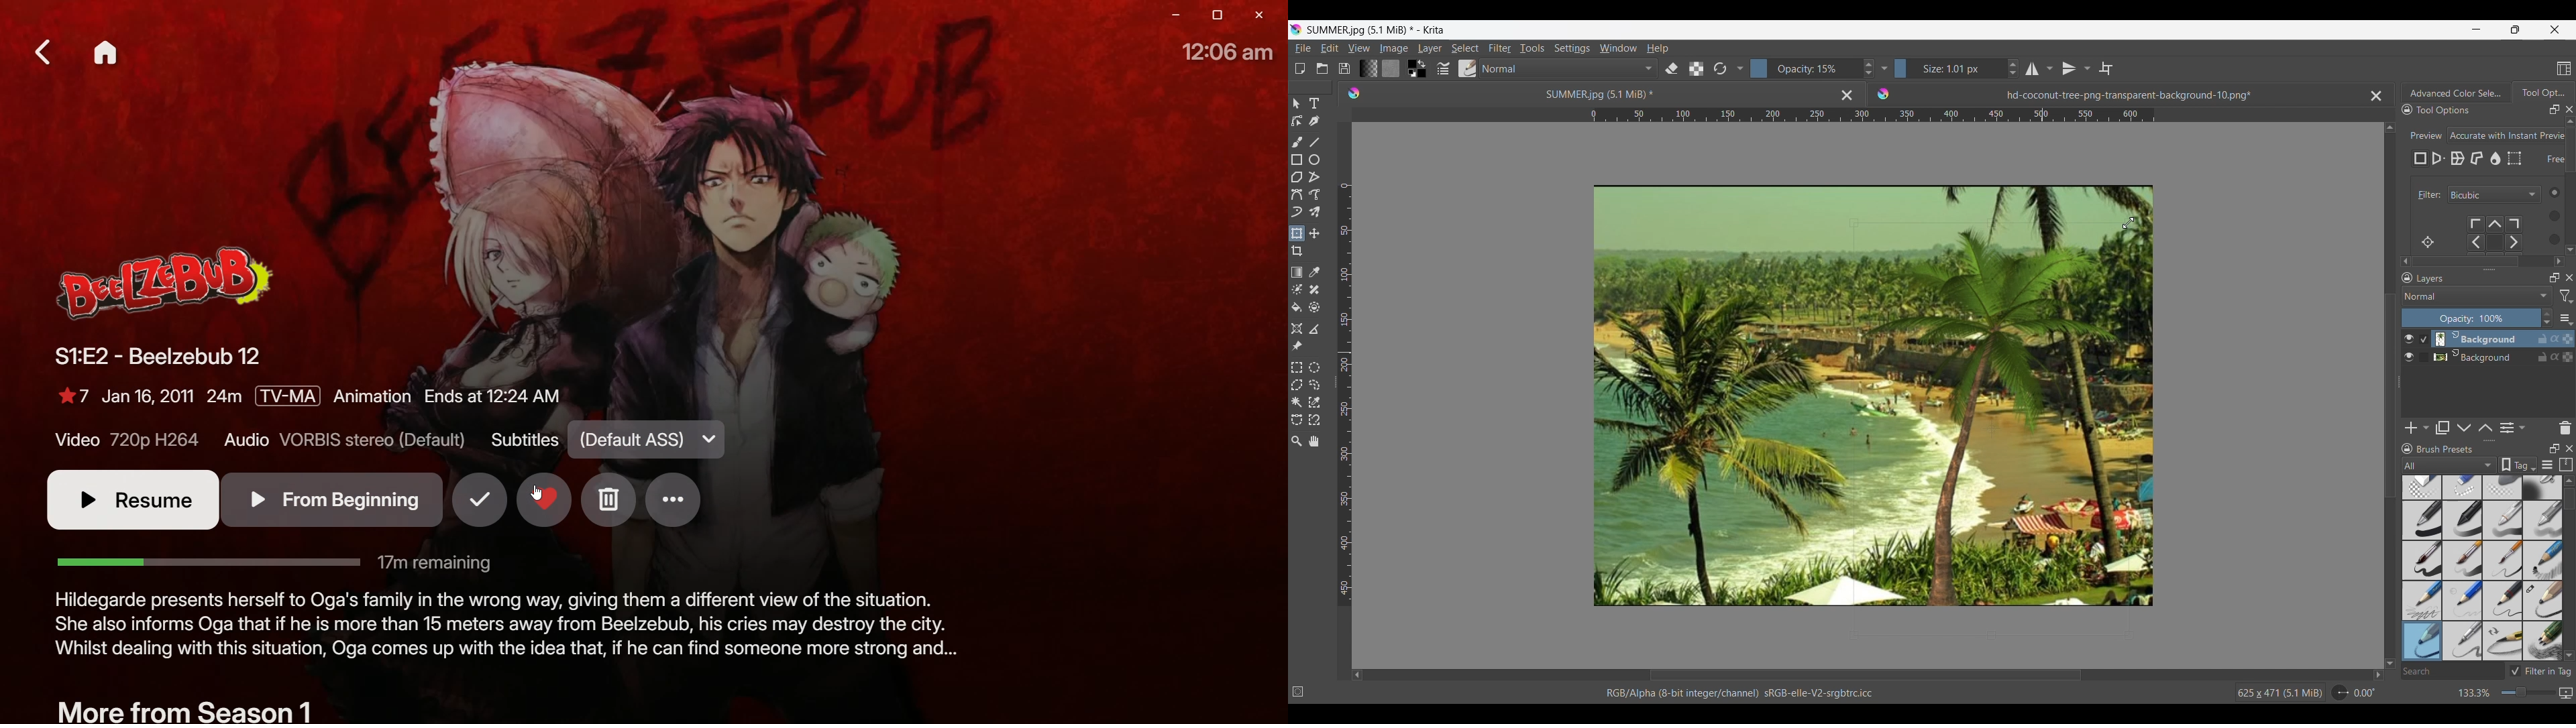  Describe the element at coordinates (1297, 419) in the screenshot. I see `Bezier curve selection tool` at that location.